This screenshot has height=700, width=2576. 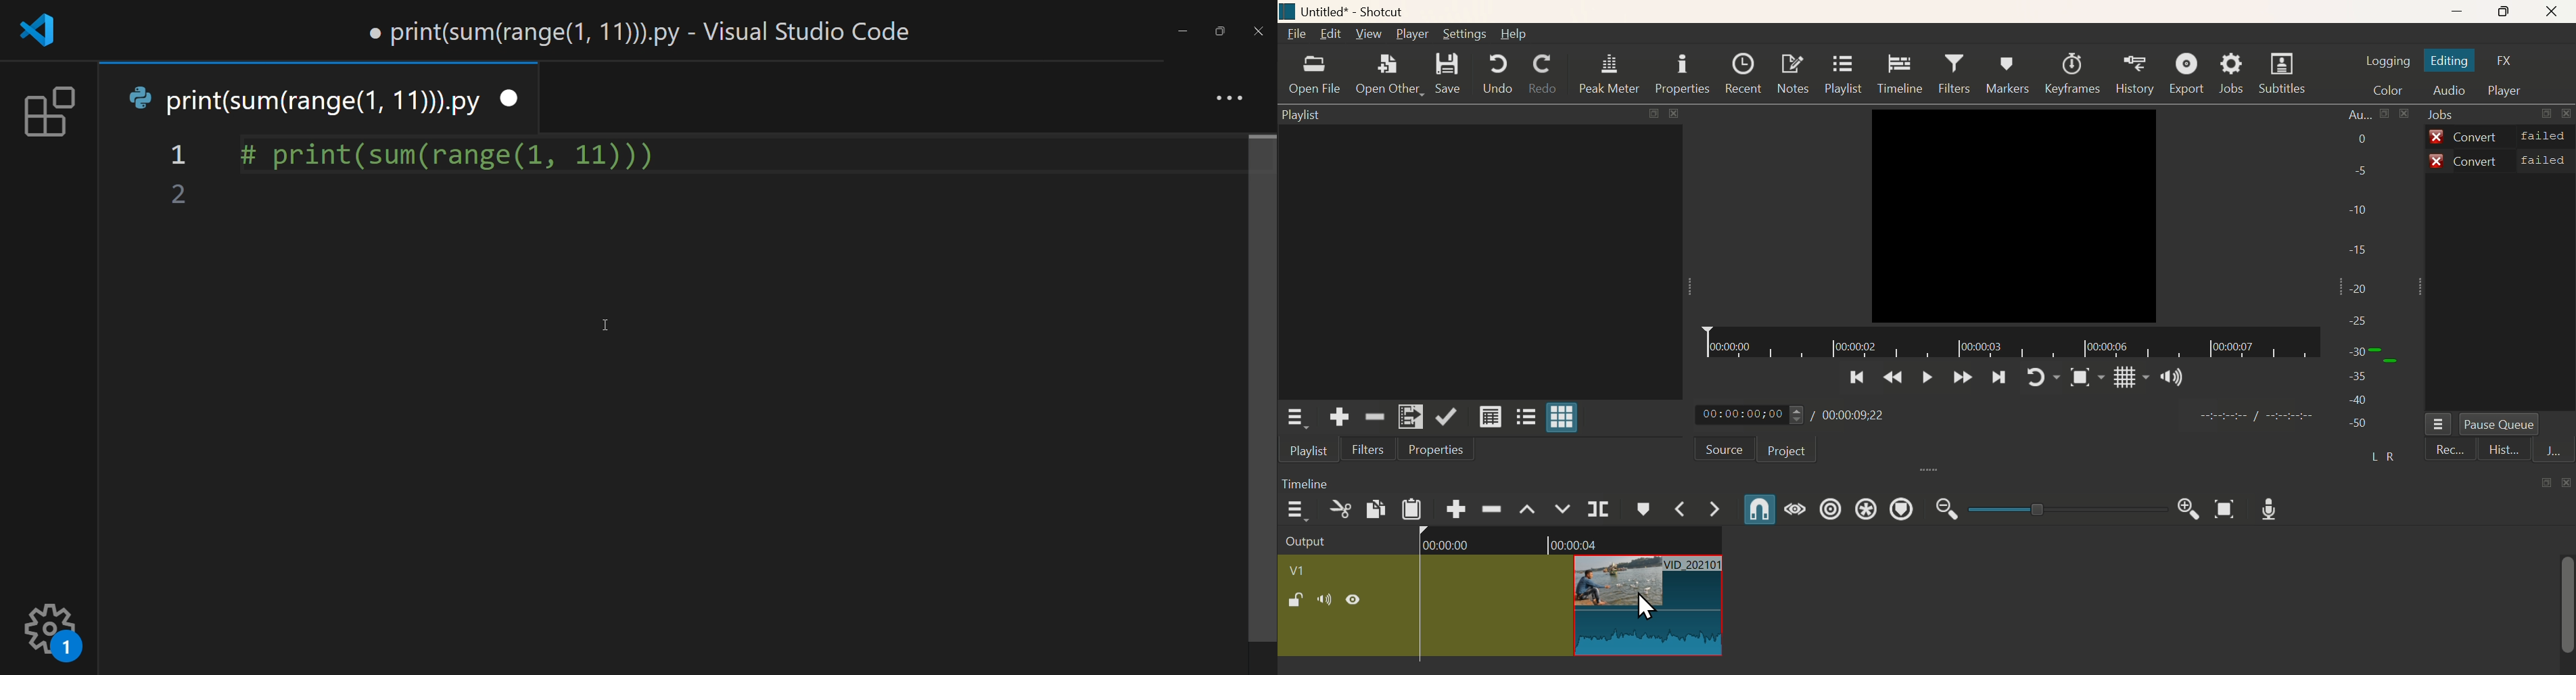 What do you see at coordinates (1313, 78) in the screenshot?
I see `Open File` at bounding box center [1313, 78].